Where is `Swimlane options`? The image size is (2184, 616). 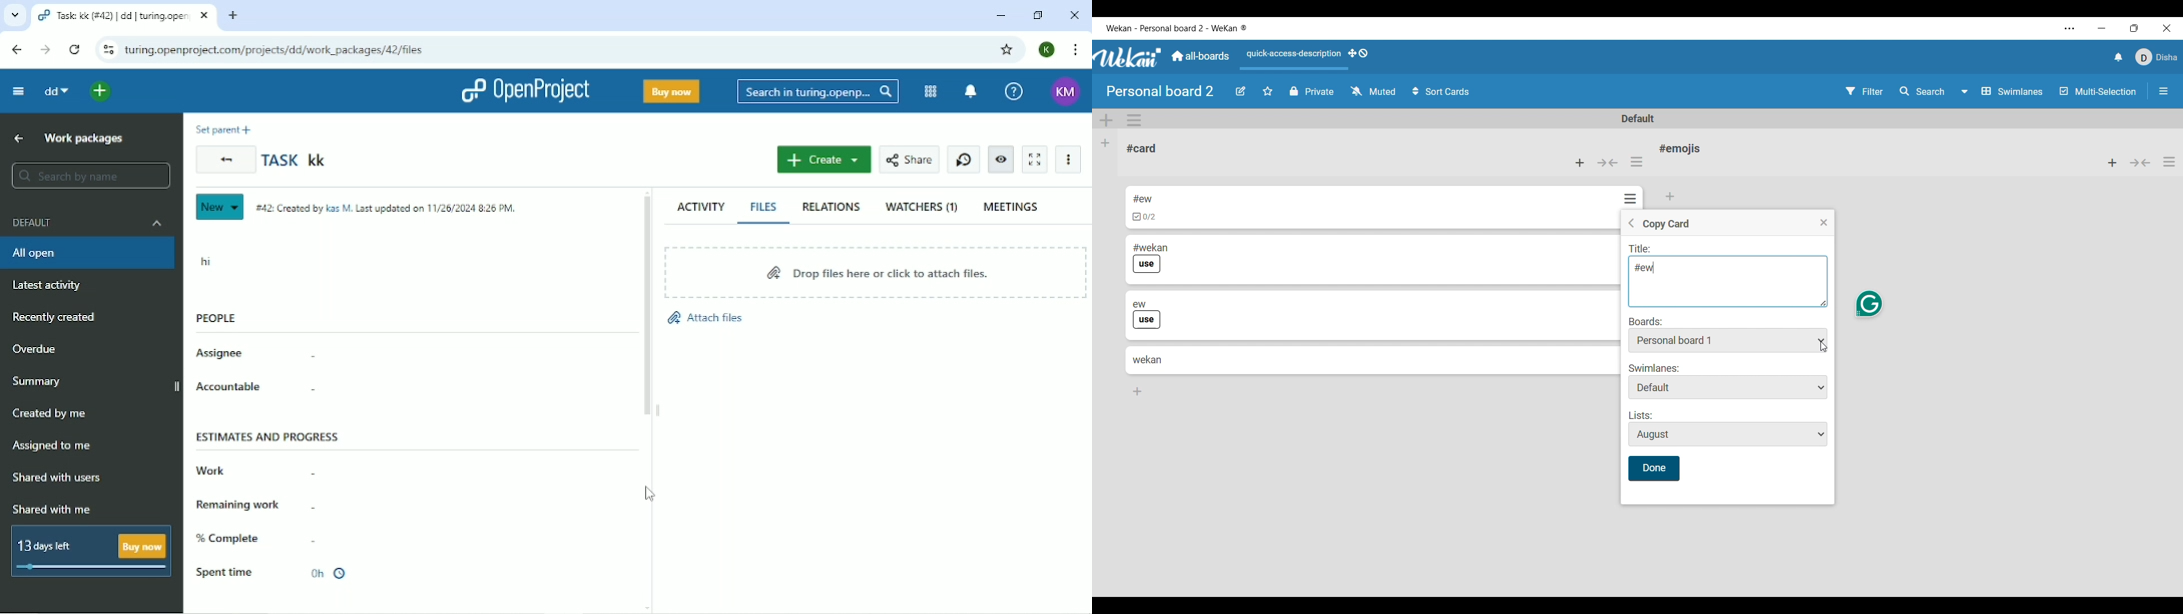 Swimlane options is located at coordinates (1728, 387).